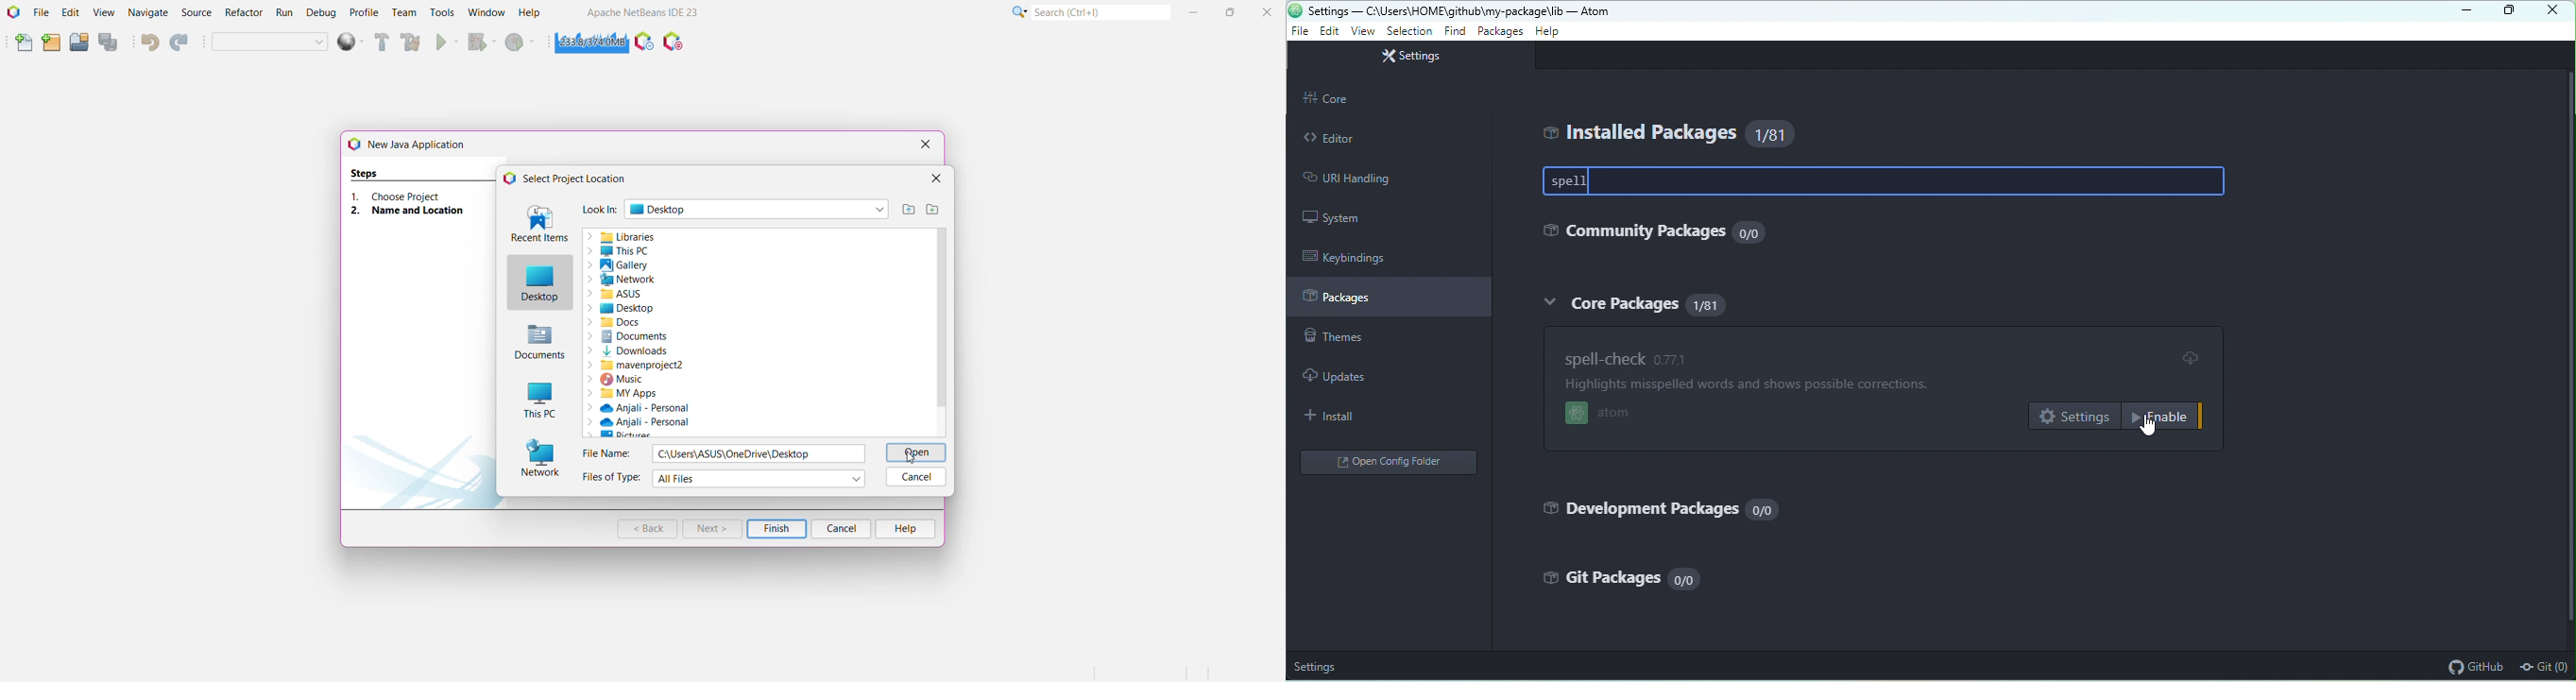 The height and width of the screenshot is (700, 2576). What do you see at coordinates (1329, 30) in the screenshot?
I see `edit` at bounding box center [1329, 30].